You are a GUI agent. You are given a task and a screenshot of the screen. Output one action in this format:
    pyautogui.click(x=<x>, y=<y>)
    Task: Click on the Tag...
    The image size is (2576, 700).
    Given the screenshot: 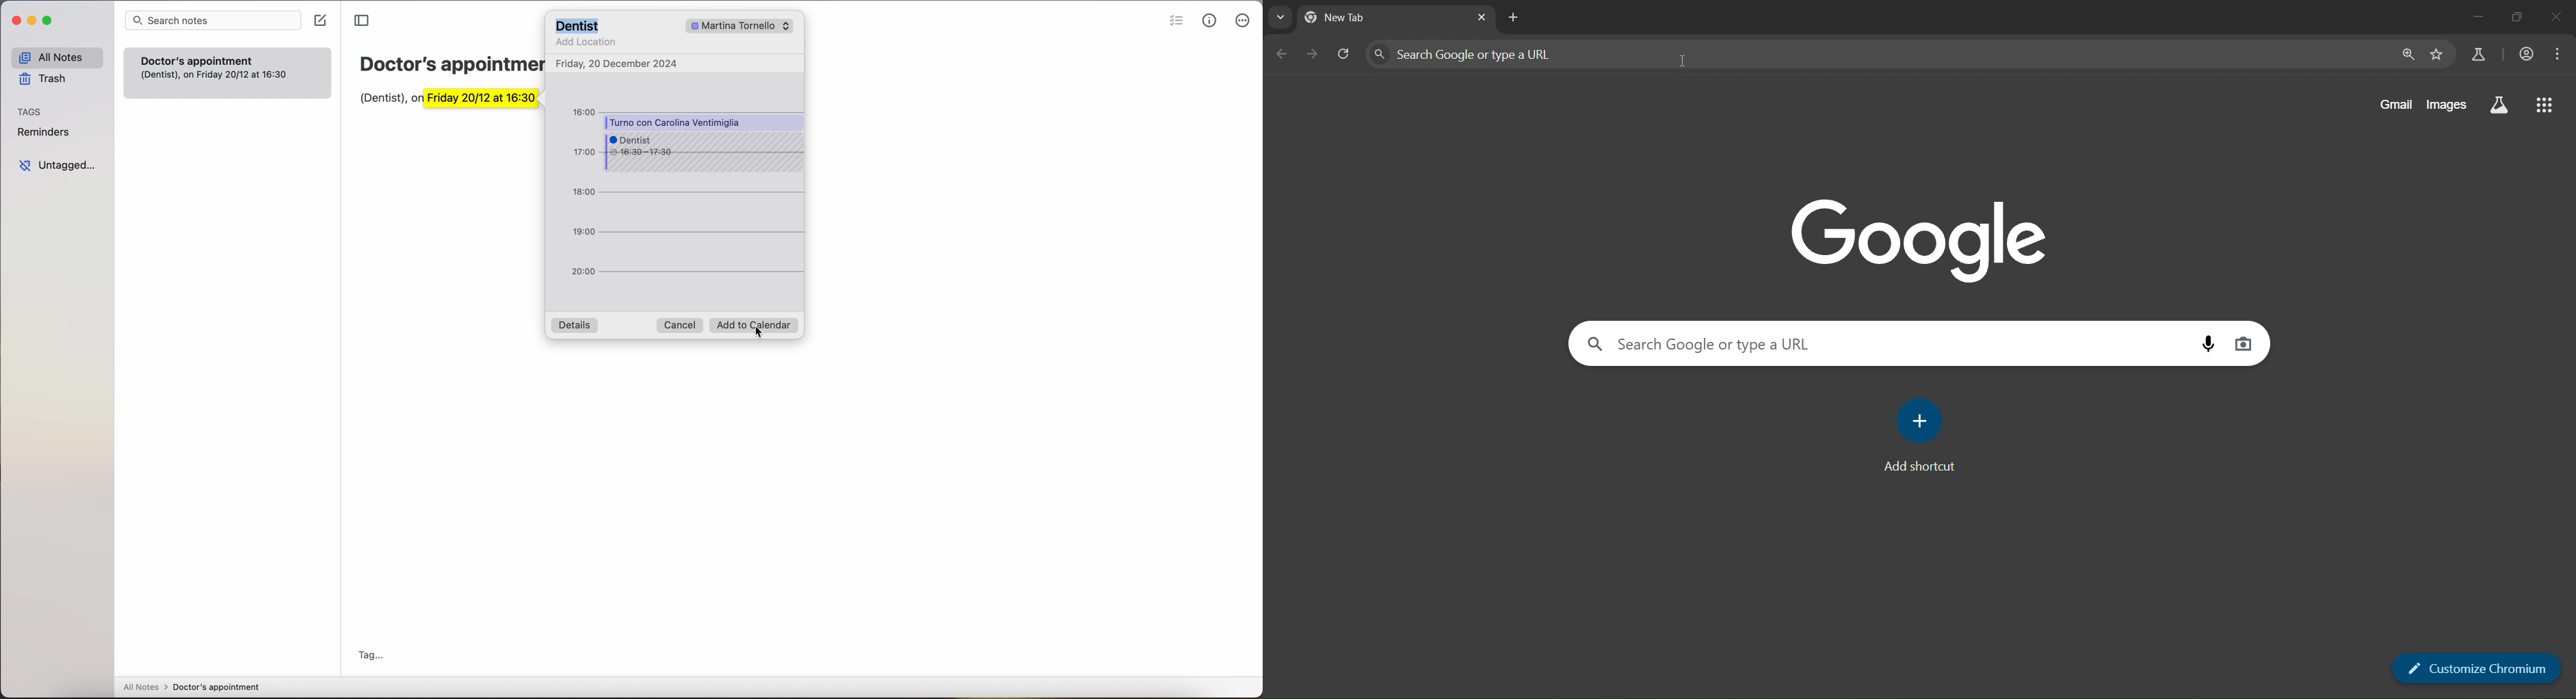 What is the action you would take?
    pyautogui.click(x=375, y=653)
    